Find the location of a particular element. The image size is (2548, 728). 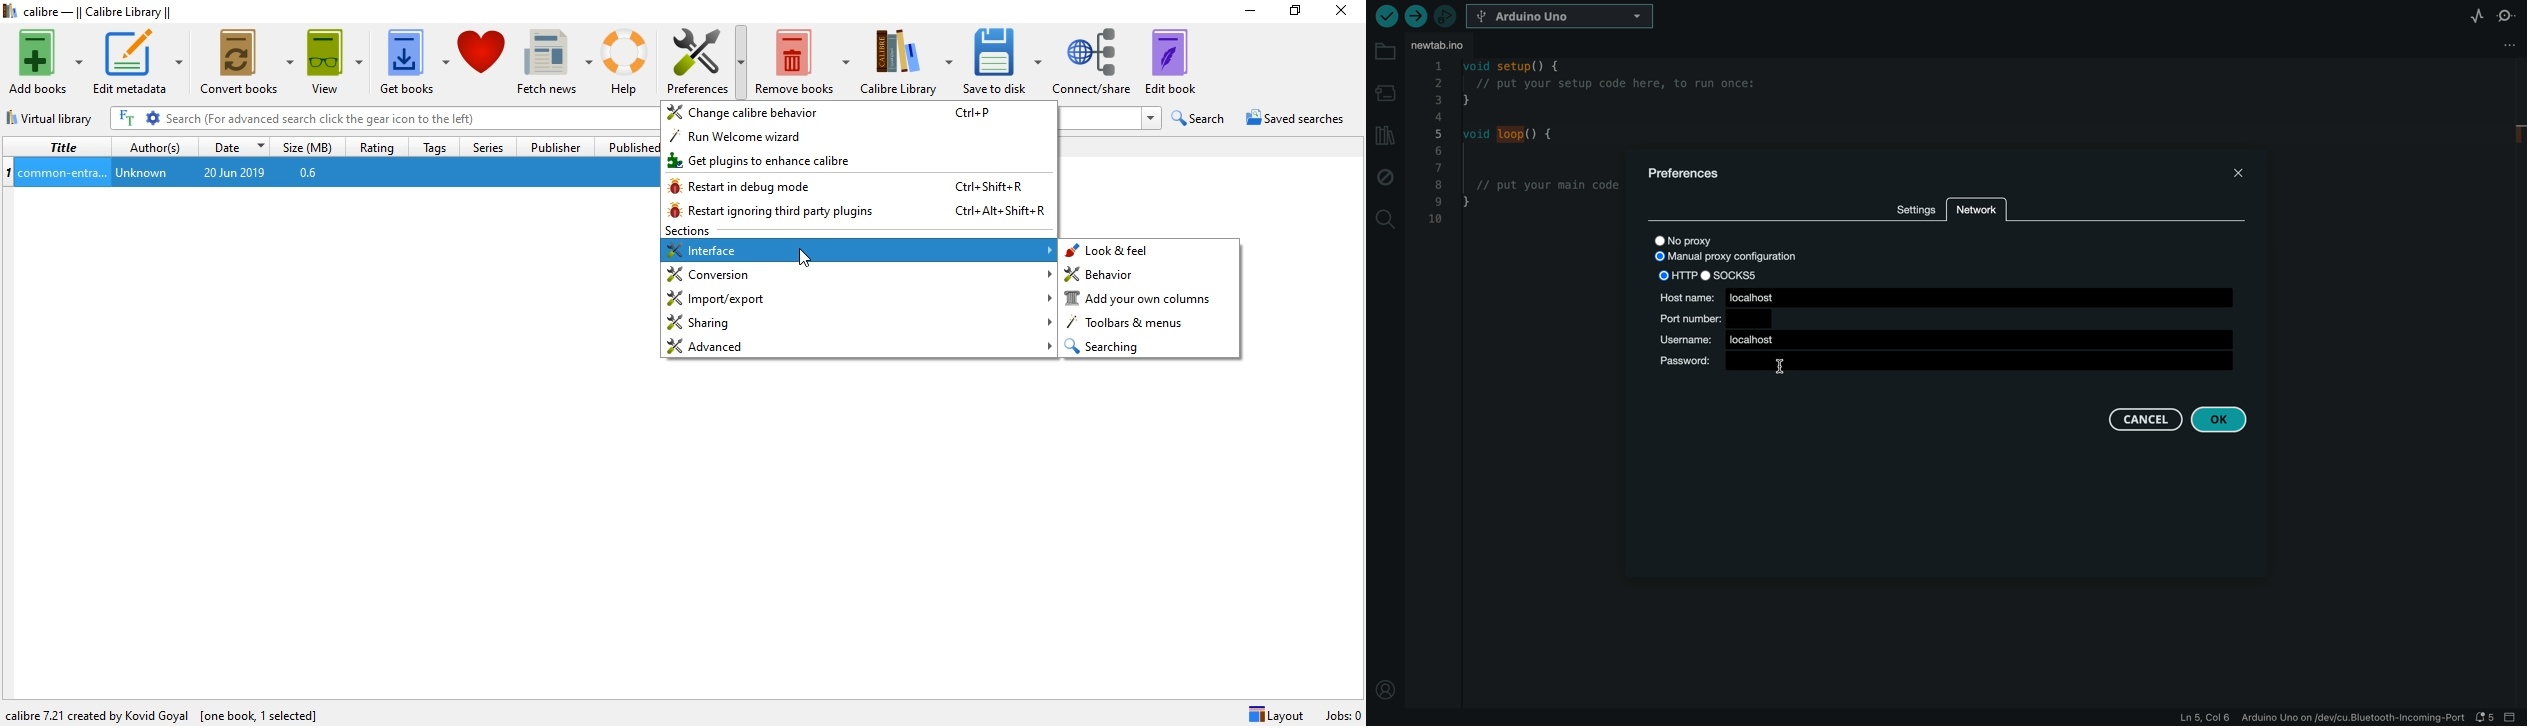

one book entry is located at coordinates (330, 173).